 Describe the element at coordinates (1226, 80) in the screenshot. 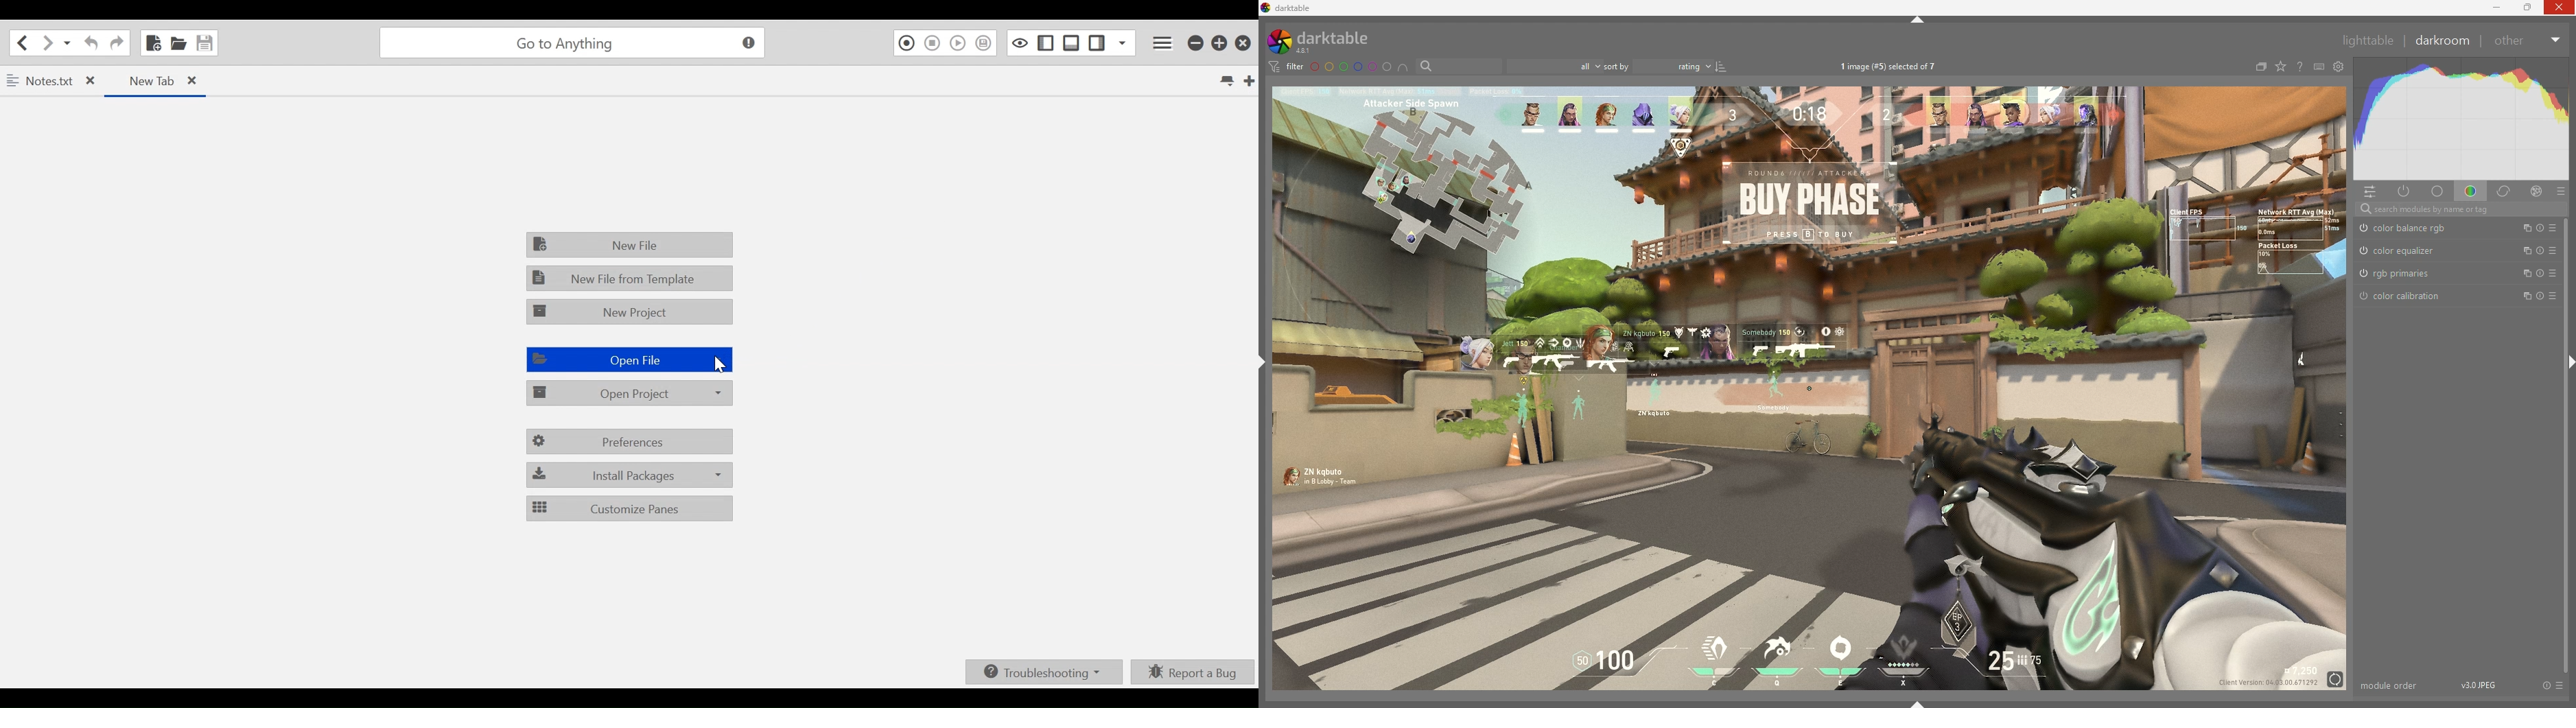

I see `List all tabs` at that location.